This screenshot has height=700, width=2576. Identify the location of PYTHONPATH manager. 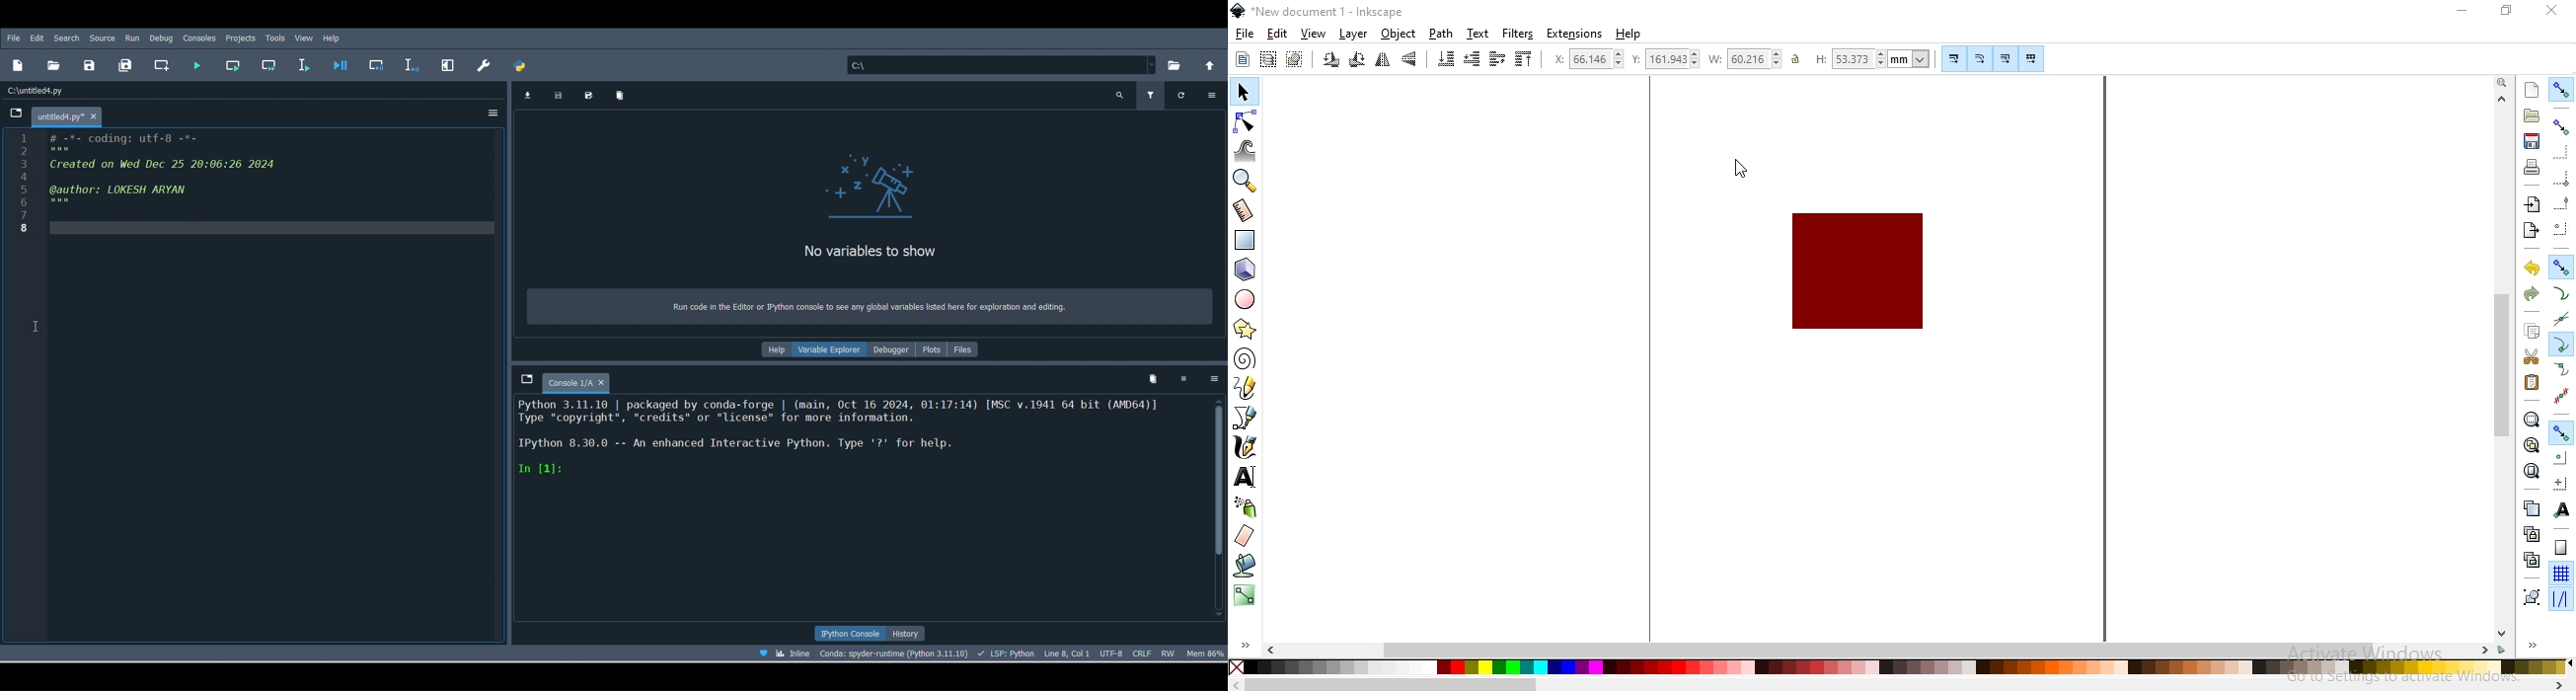
(523, 67).